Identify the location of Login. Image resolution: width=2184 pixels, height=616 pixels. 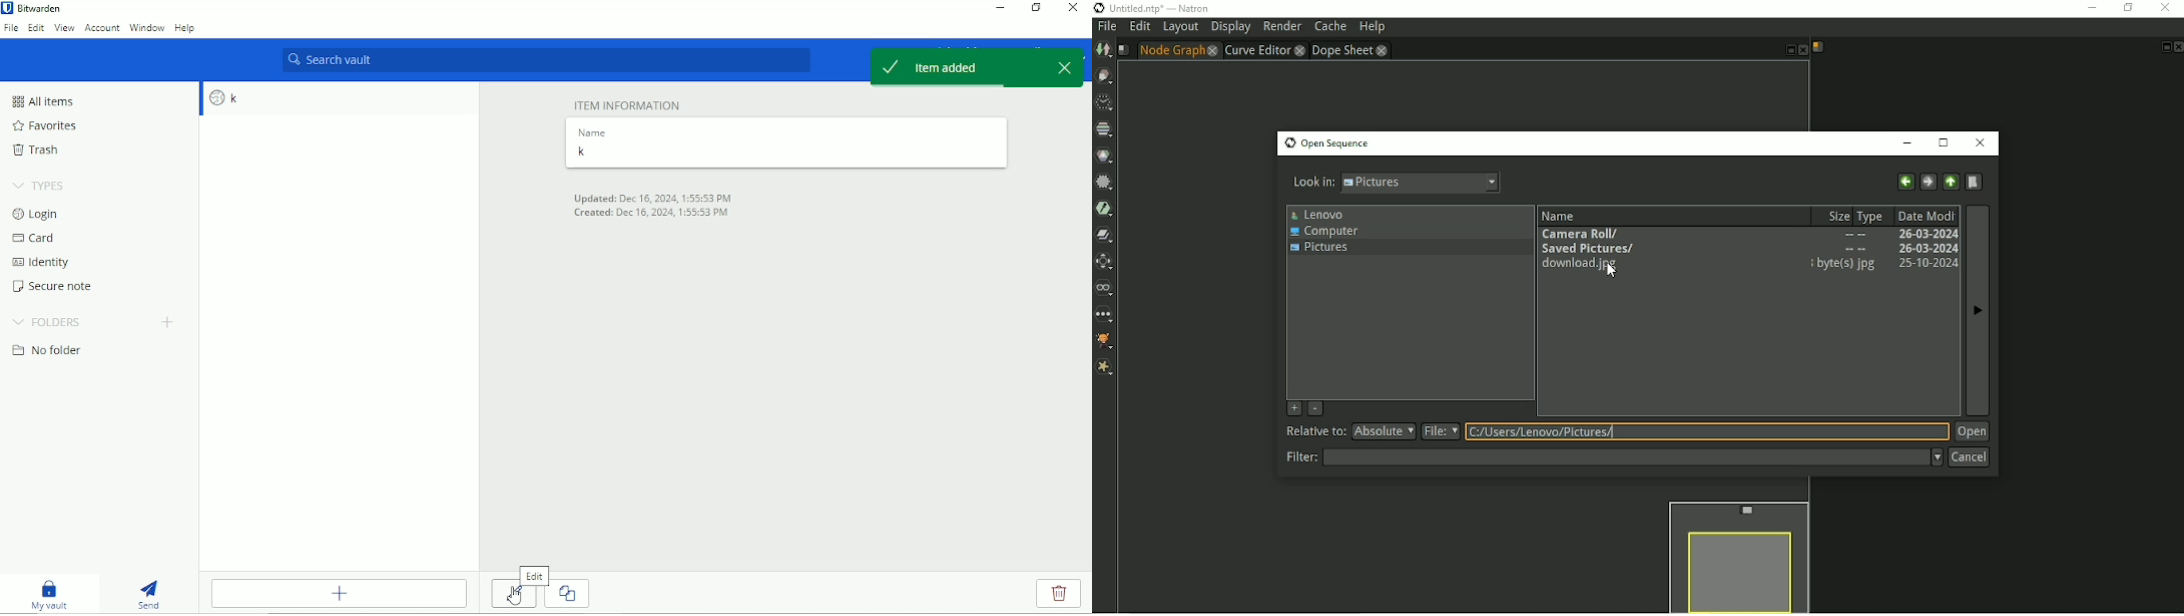
(36, 214).